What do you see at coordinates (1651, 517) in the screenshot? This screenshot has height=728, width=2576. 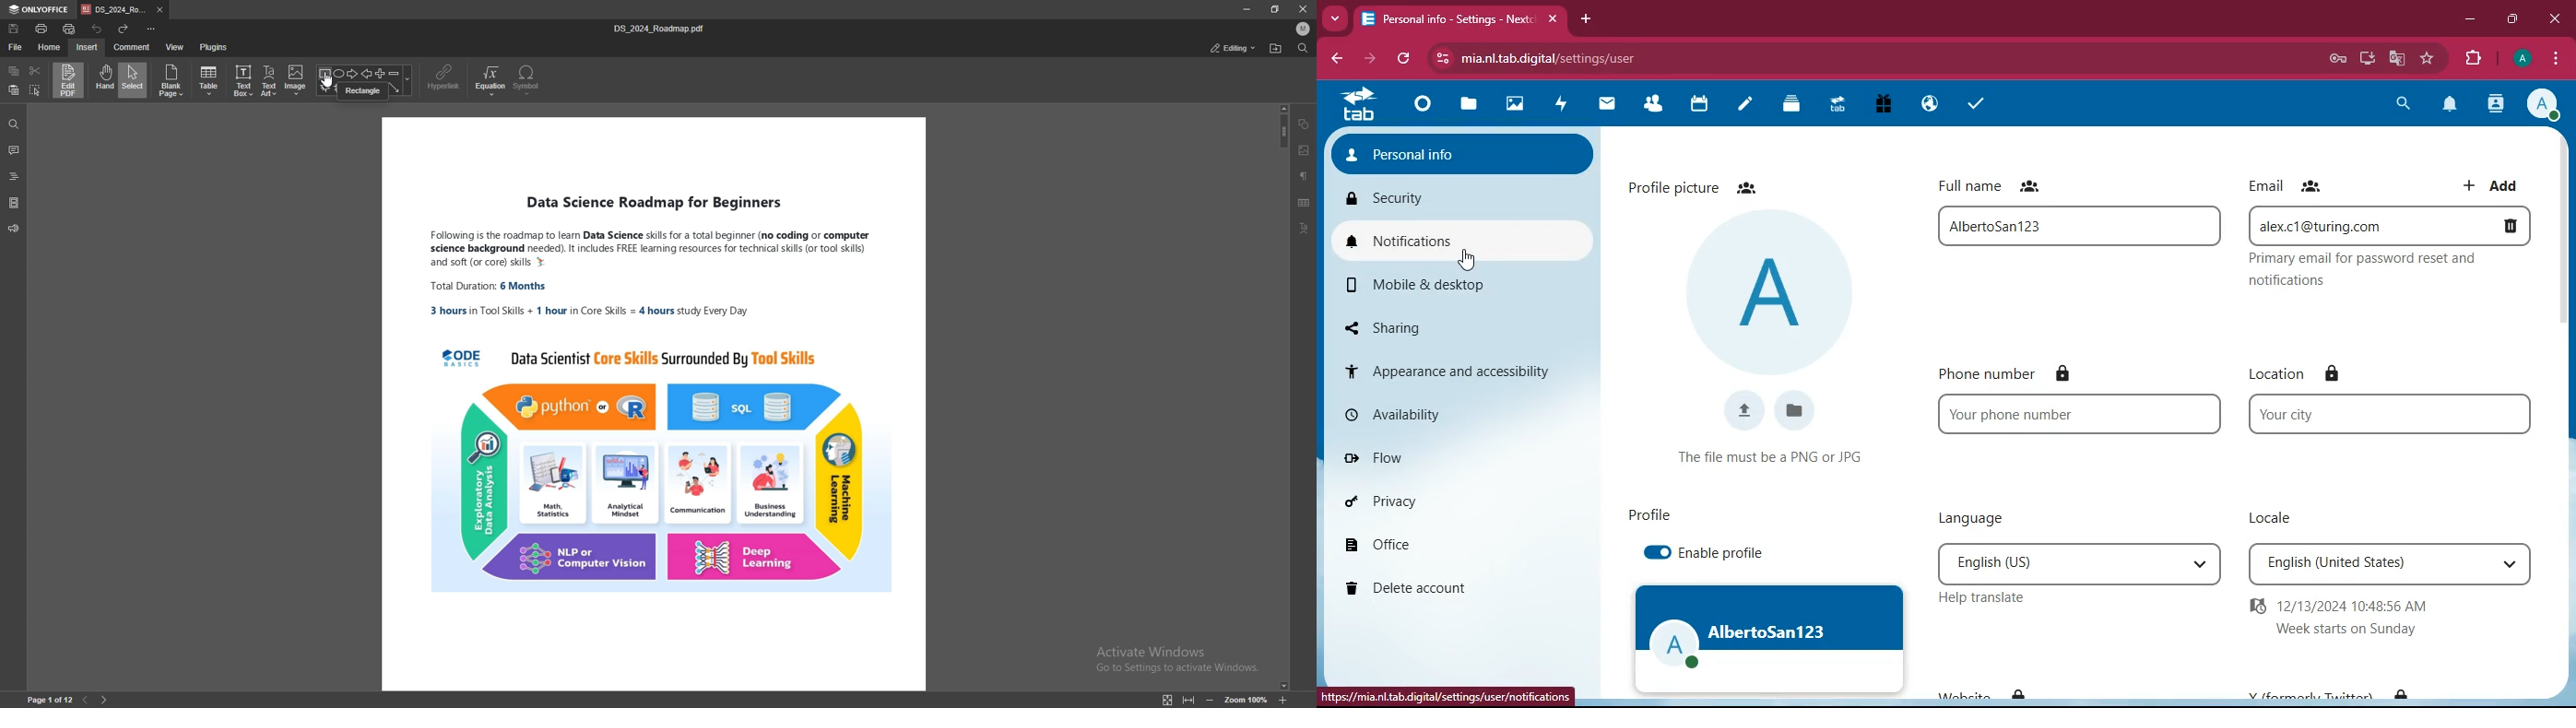 I see `profile` at bounding box center [1651, 517].